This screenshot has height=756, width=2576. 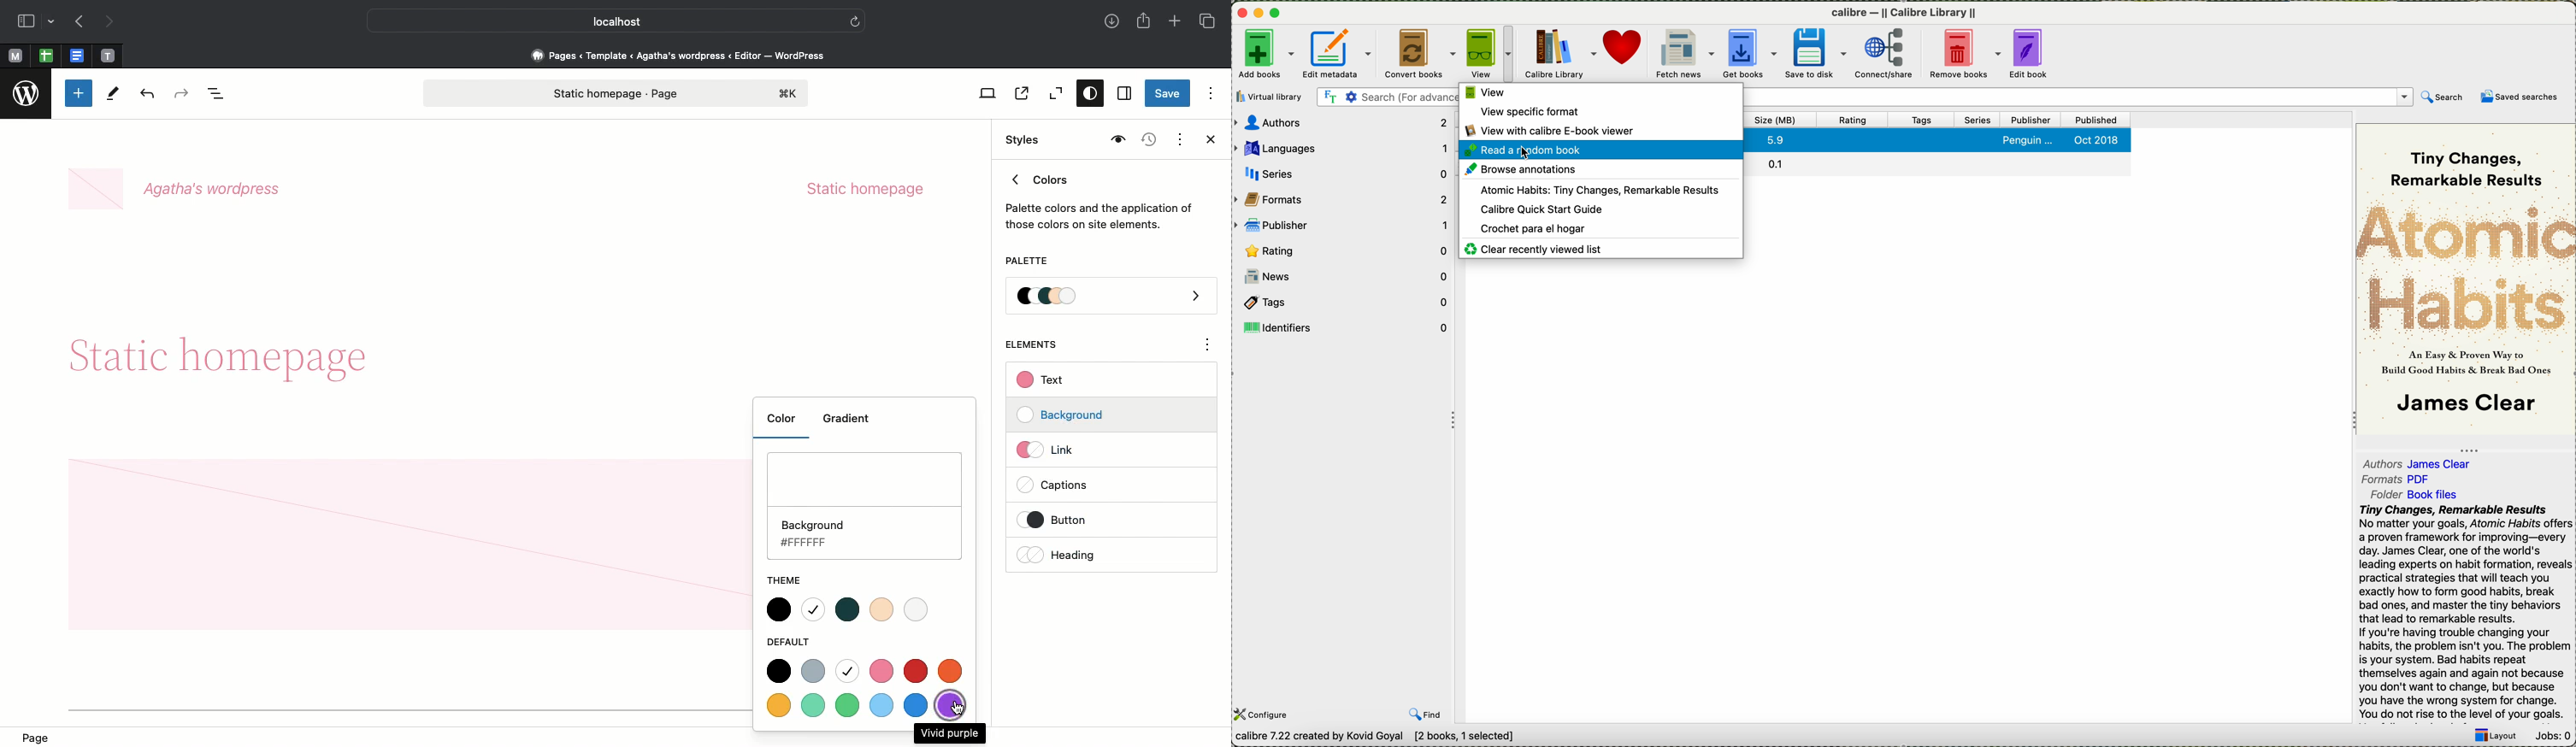 I want to click on Block, so click(x=409, y=545).